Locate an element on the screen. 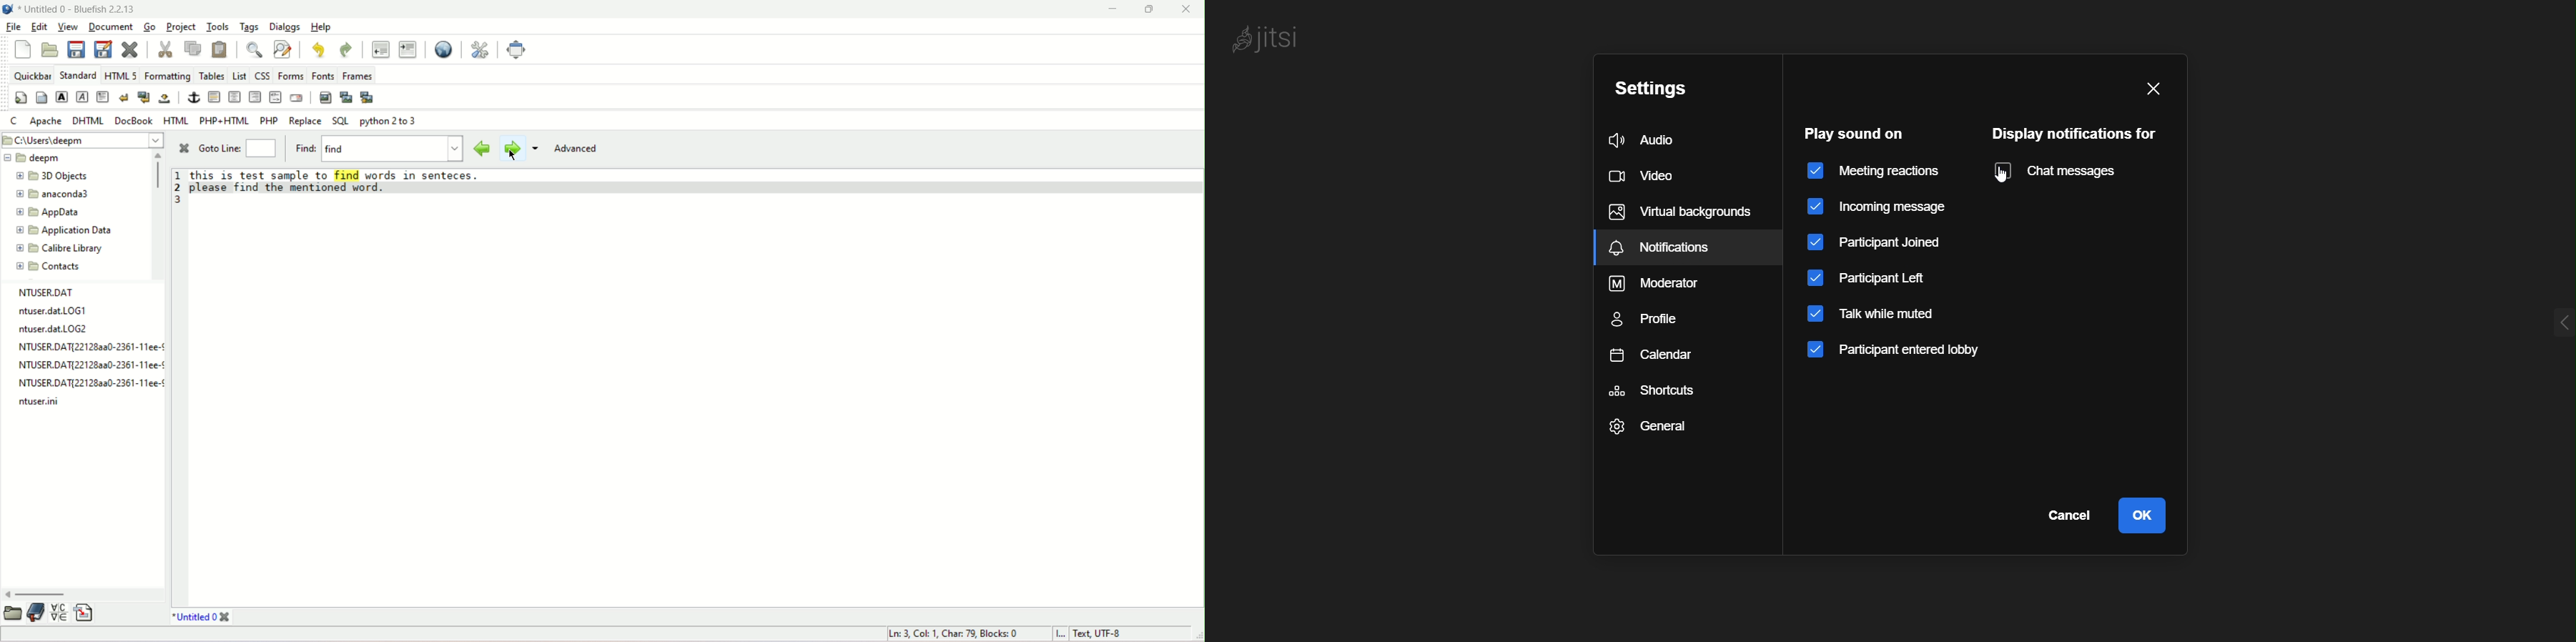  insert file is located at coordinates (84, 611).